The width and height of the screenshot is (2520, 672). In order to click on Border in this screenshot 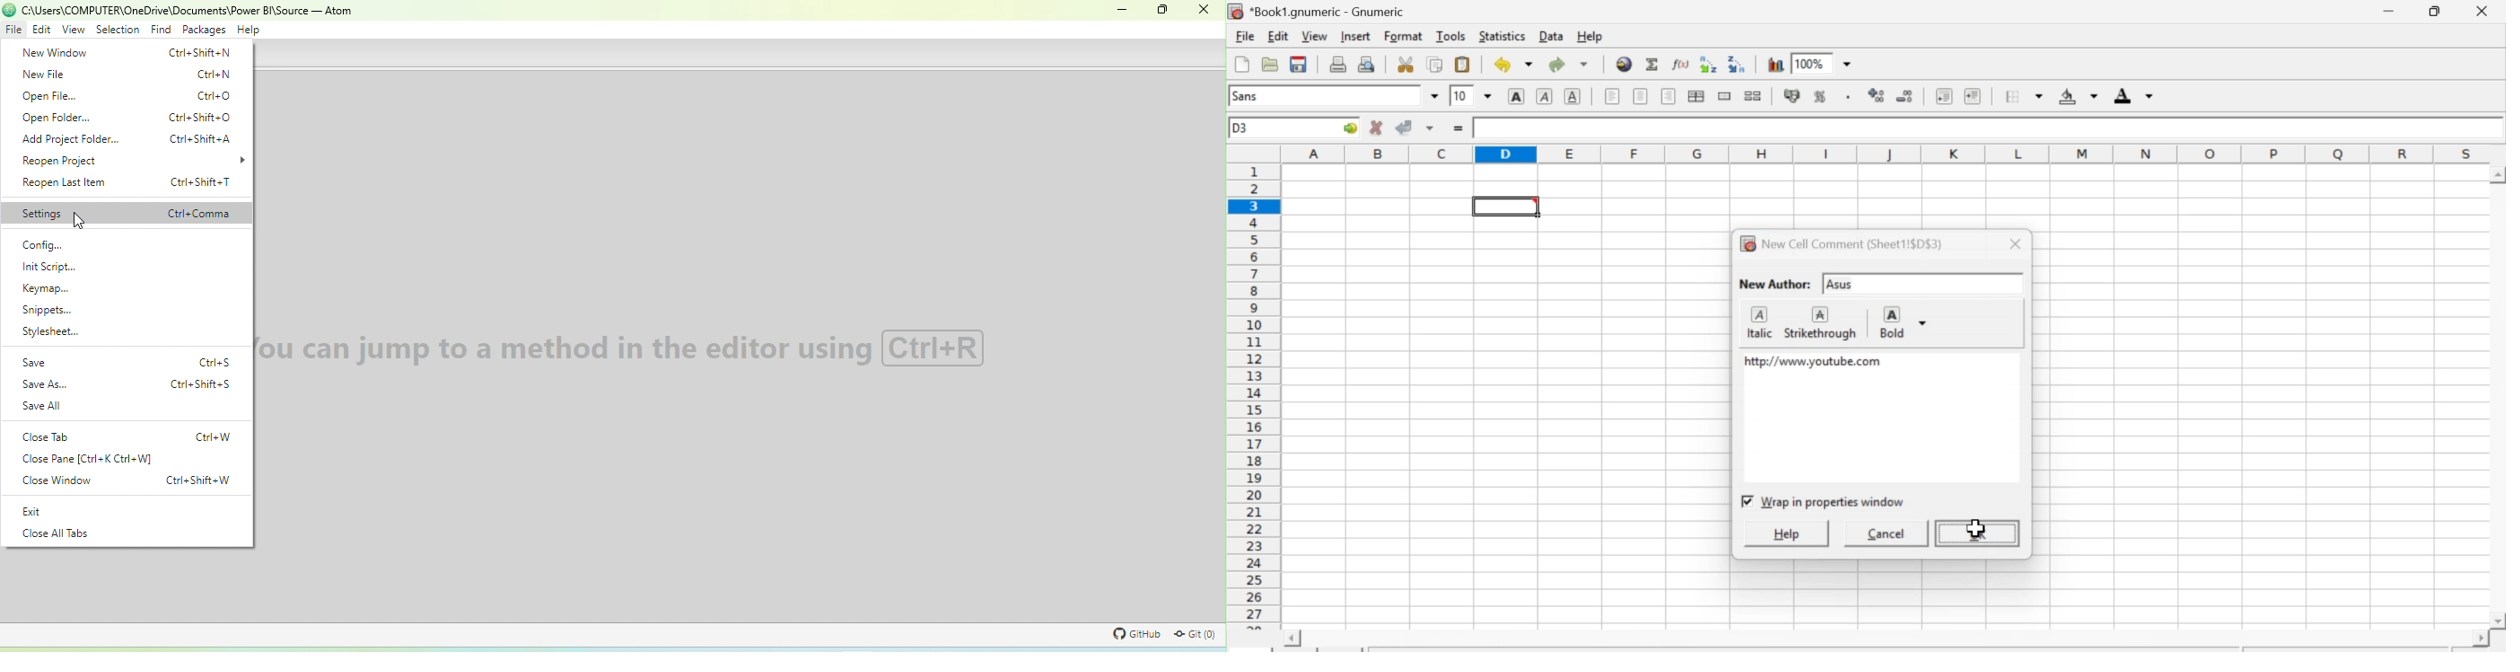, I will do `click(2024, 97)`.